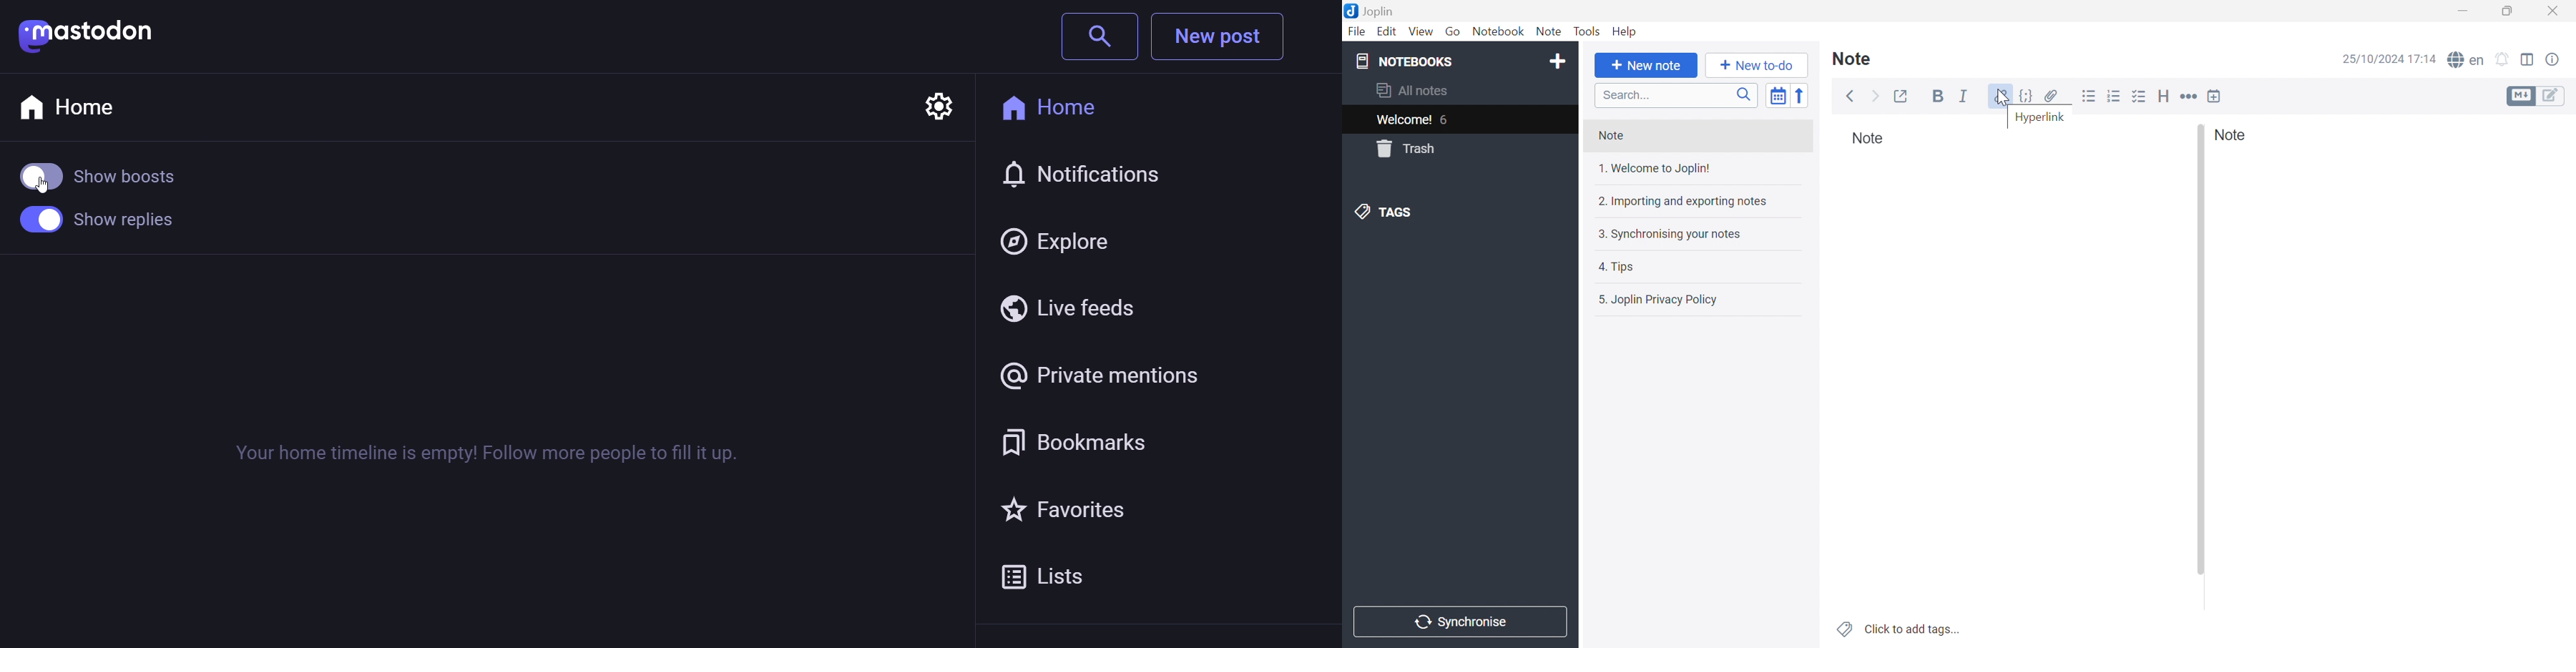 The width and height of the screenshot is (2576, 672). I want to click on Toggle external editing, so click(1904, 96).